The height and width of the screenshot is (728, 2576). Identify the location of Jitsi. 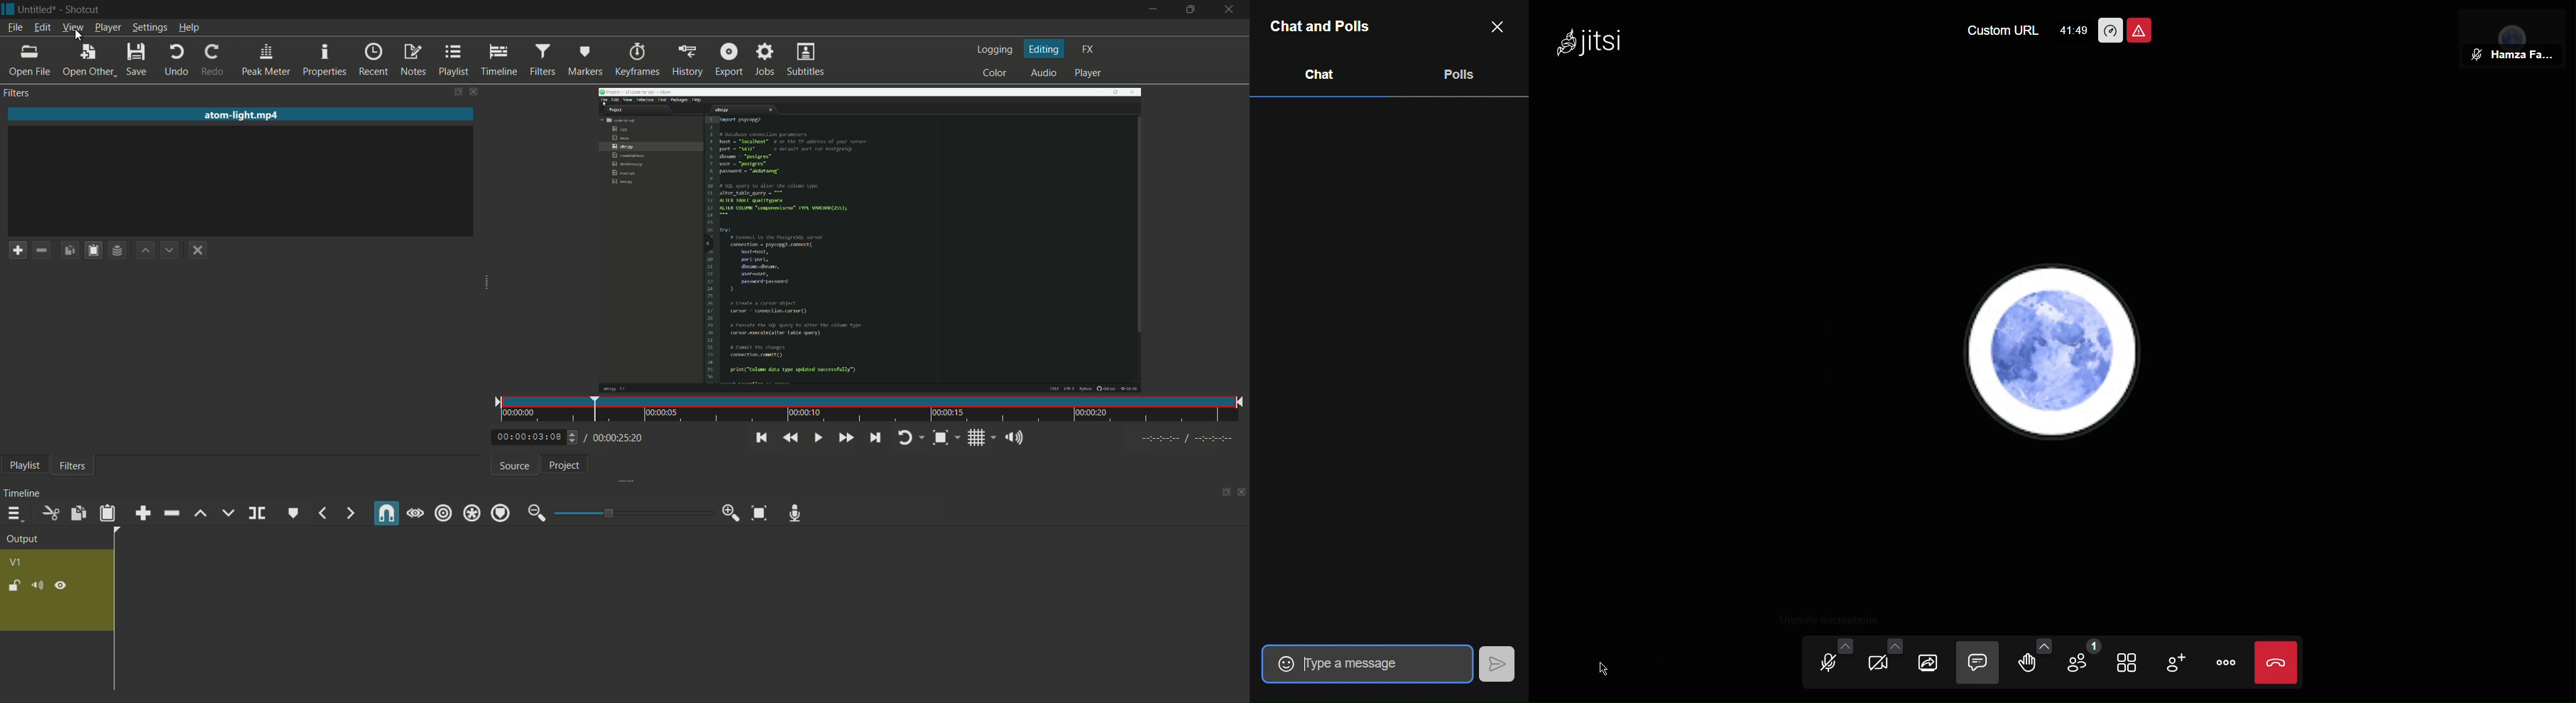
(1593, 40).